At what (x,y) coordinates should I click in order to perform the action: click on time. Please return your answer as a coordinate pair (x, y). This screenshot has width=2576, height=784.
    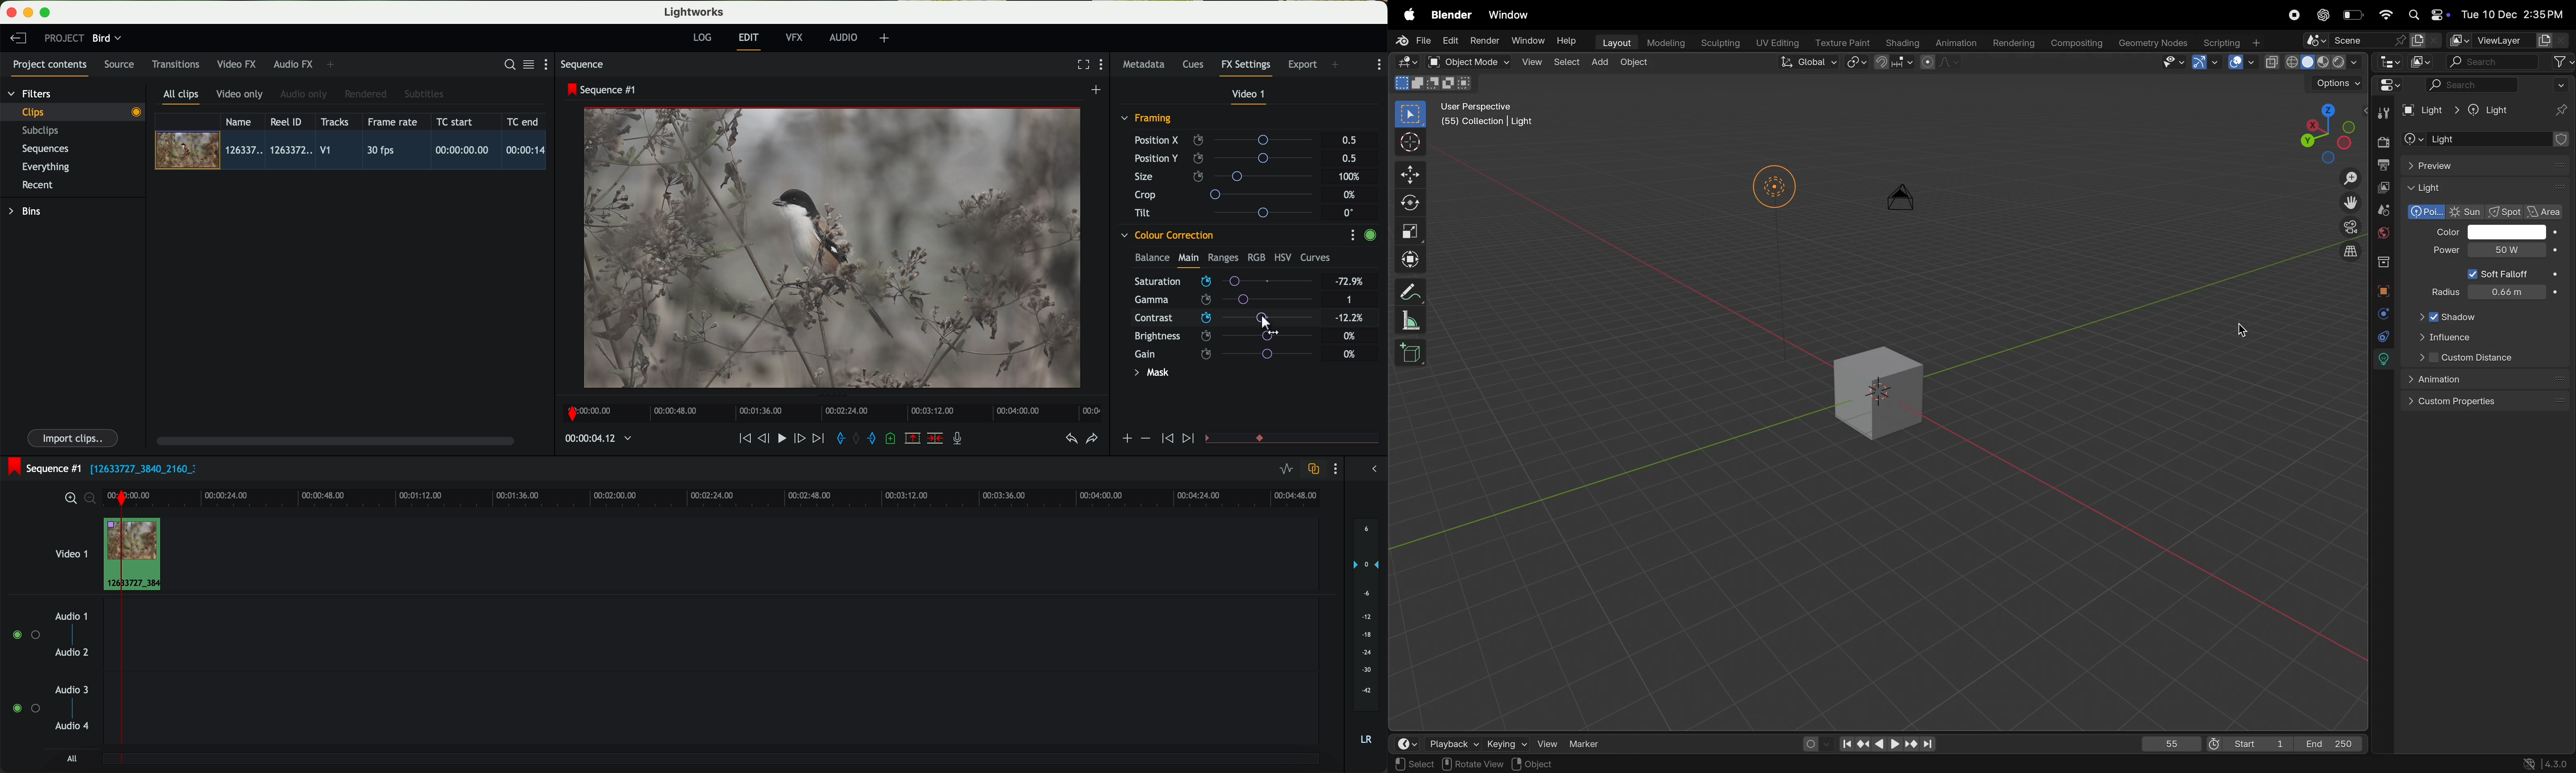
    Looking at the image, I should click on (1411, 743).